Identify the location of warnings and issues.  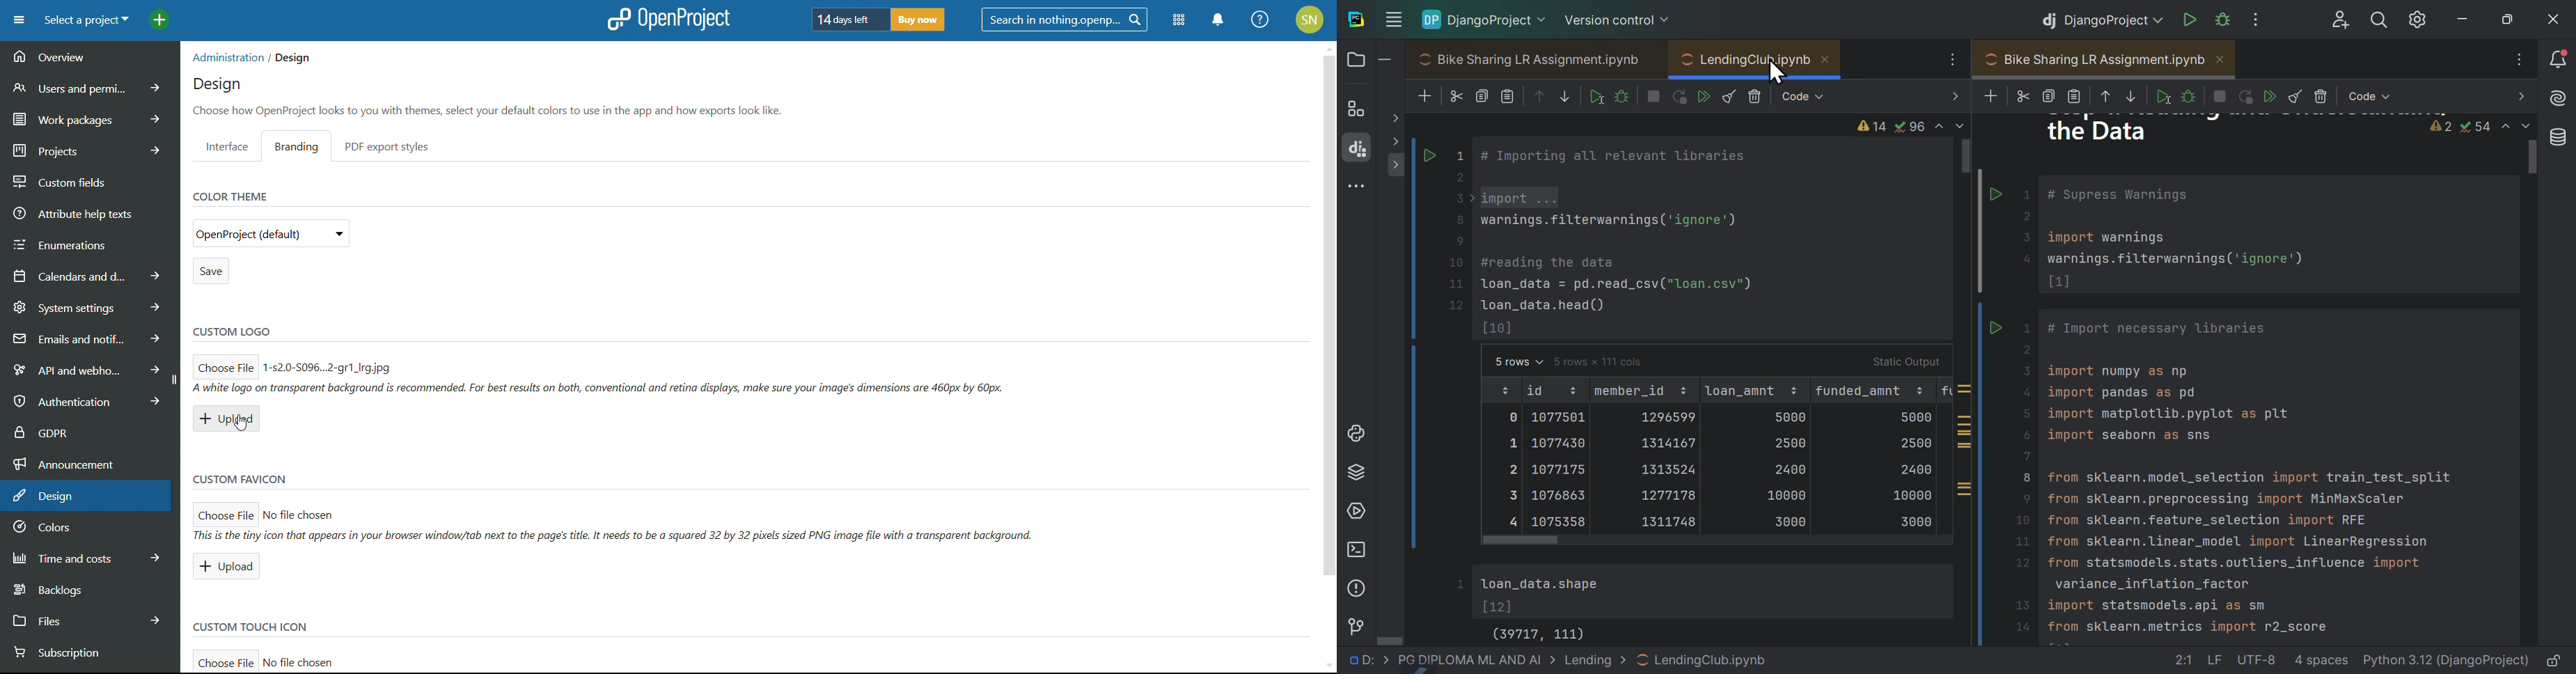
(1908, 126).